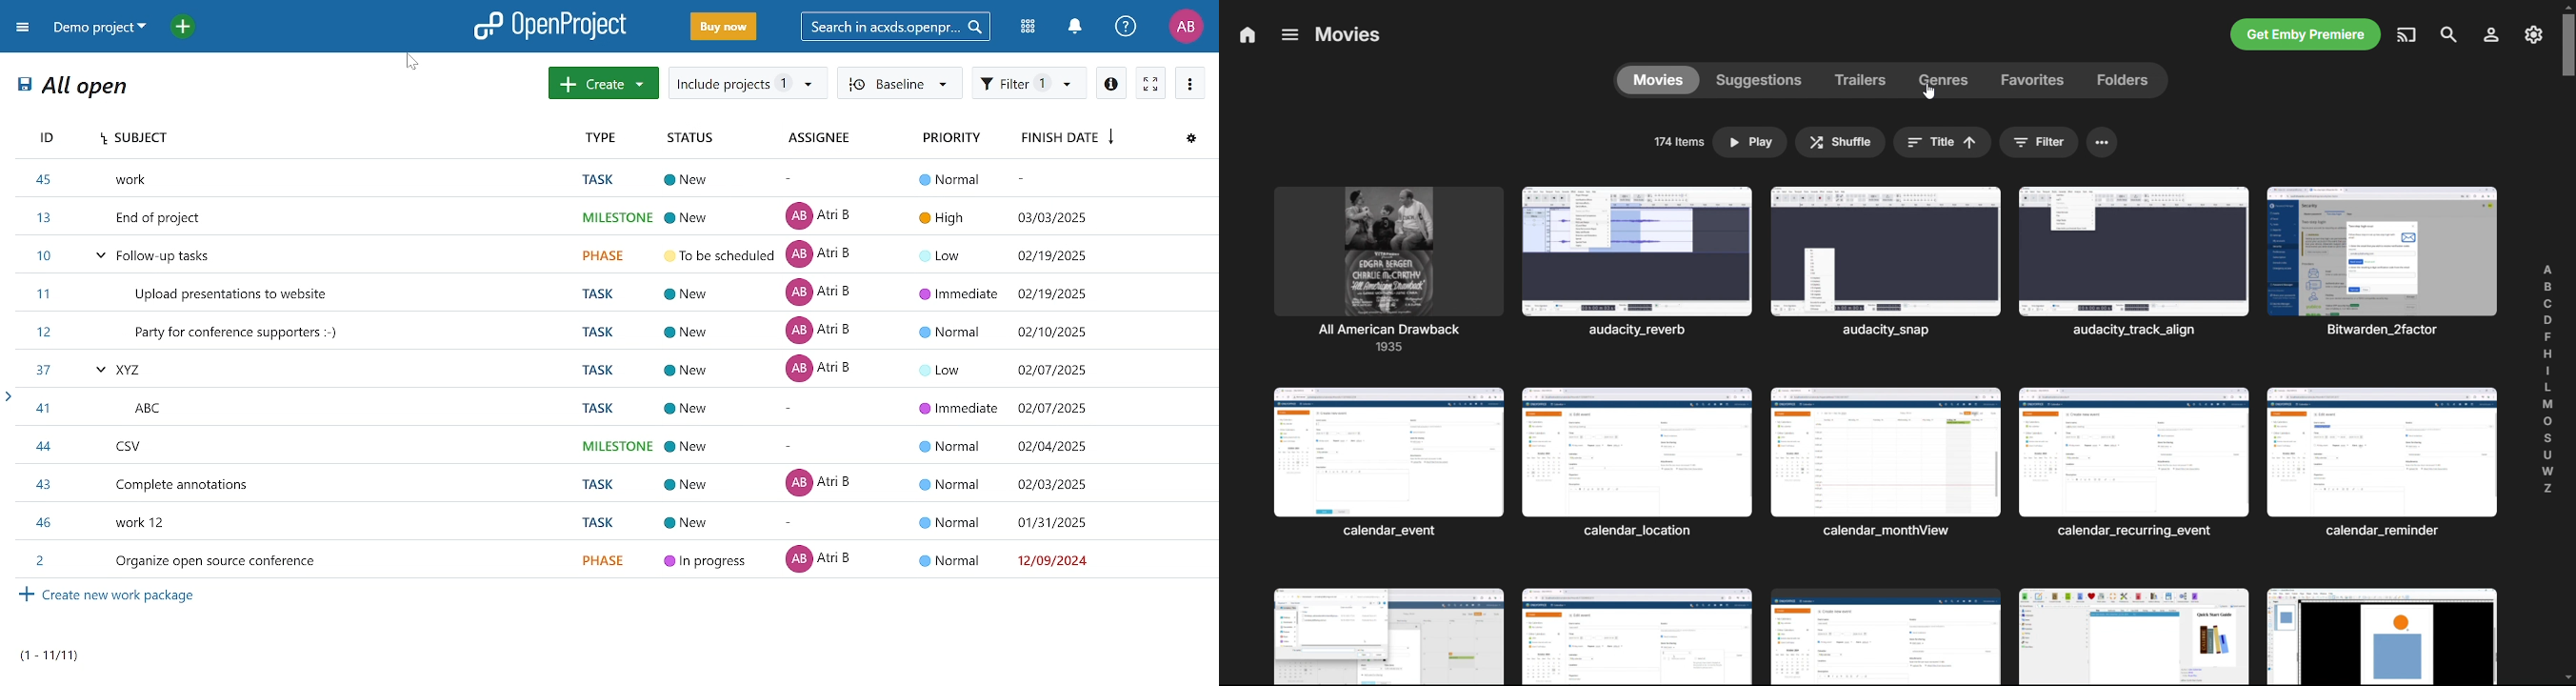 This screenshot has width=2576, height=700. I want to click on All open, so click(91, 88).